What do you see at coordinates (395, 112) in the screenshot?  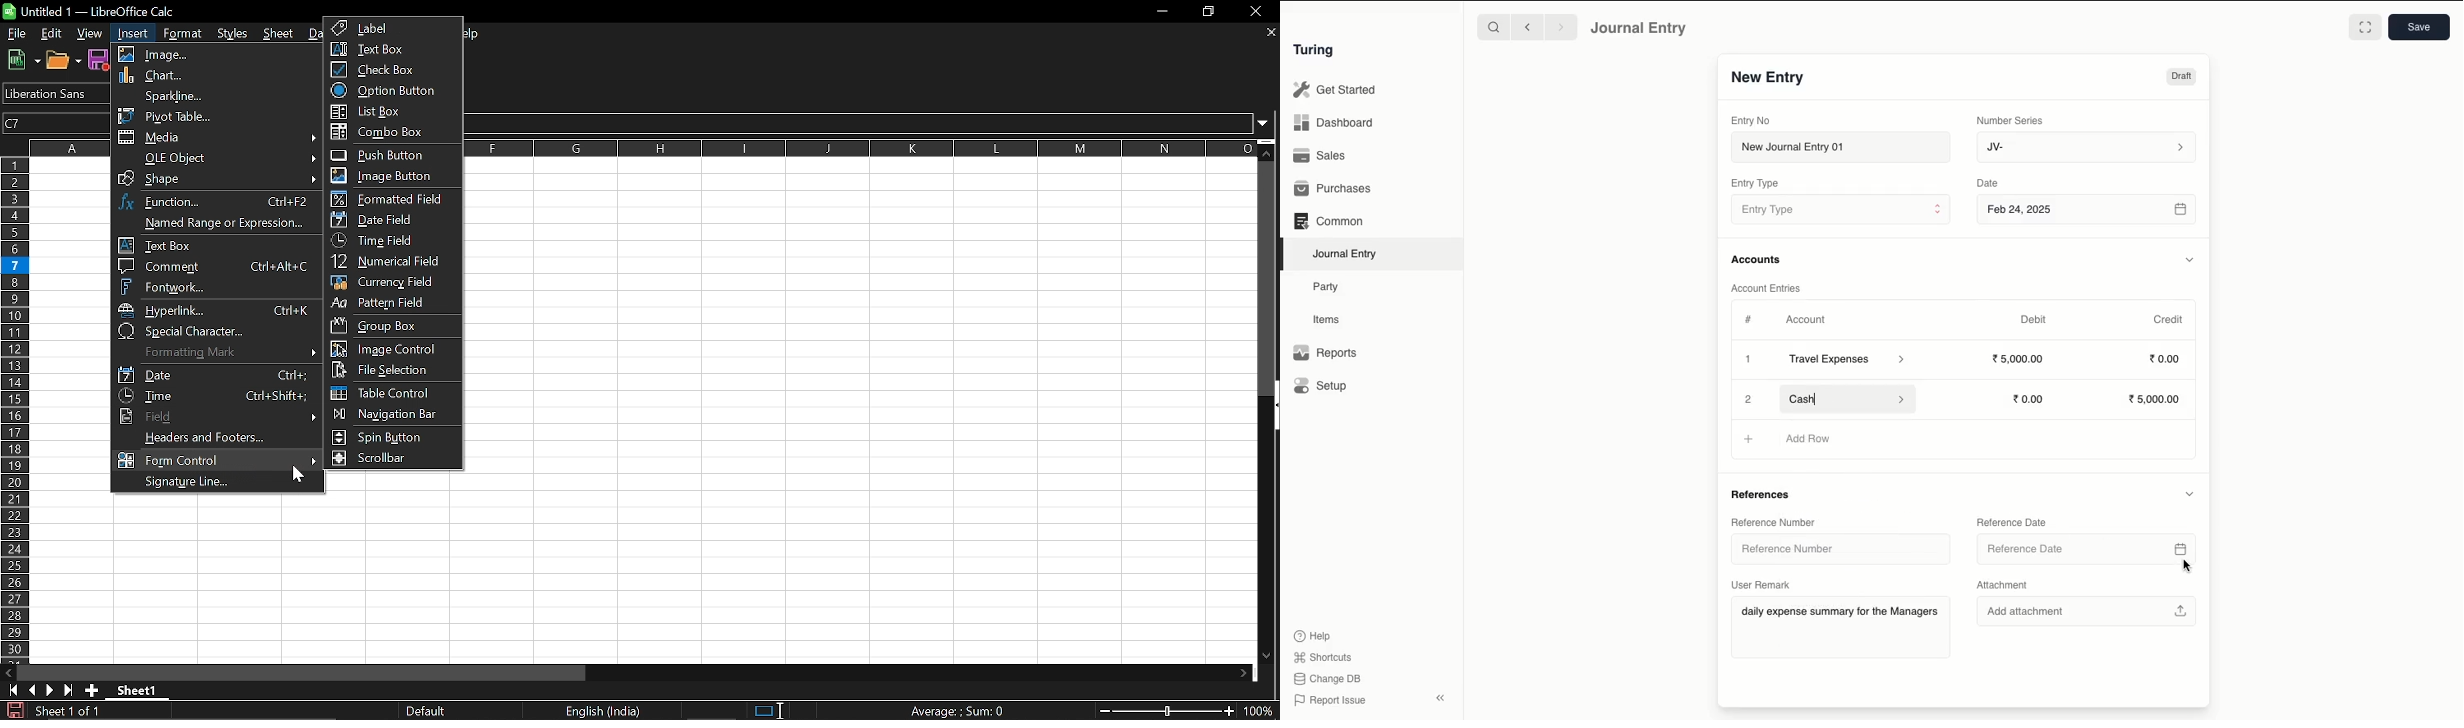 I see `List Box` at bounding box center [395, 112].